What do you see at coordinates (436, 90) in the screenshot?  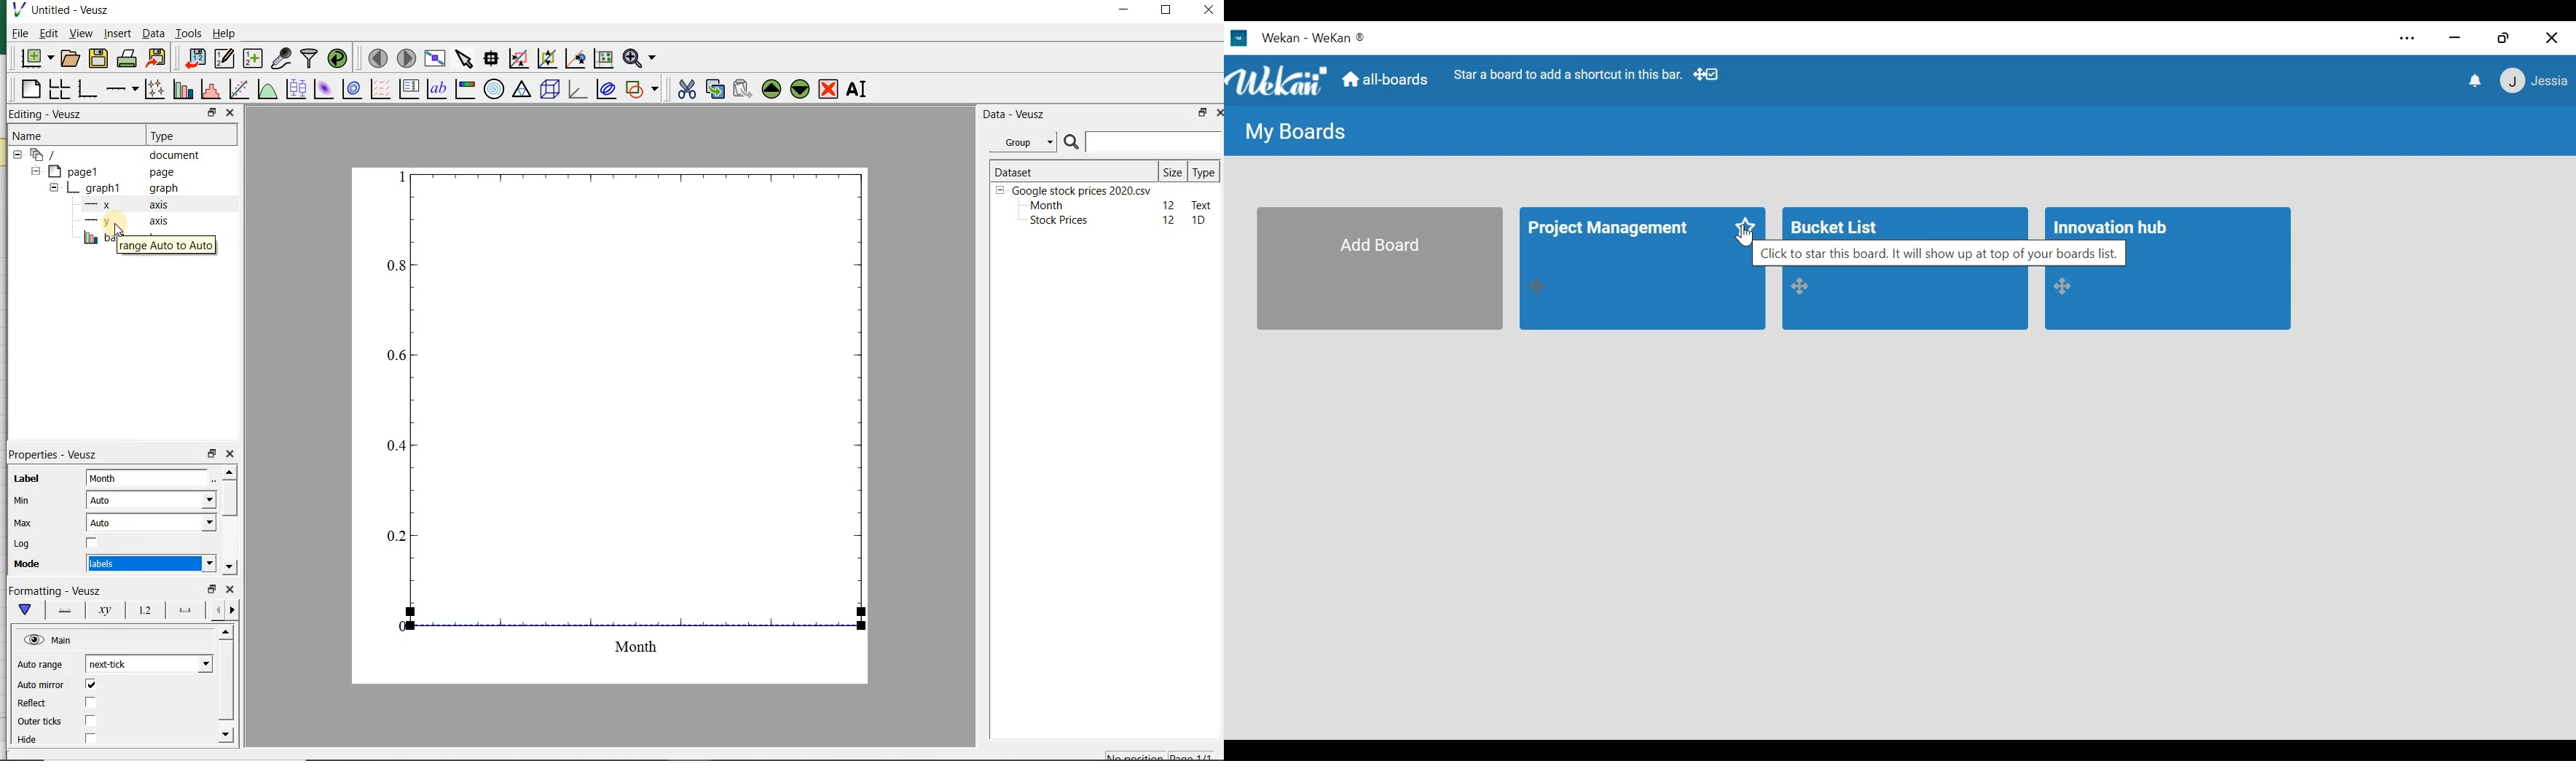 I see `text label` at bounding box center [436, 90].